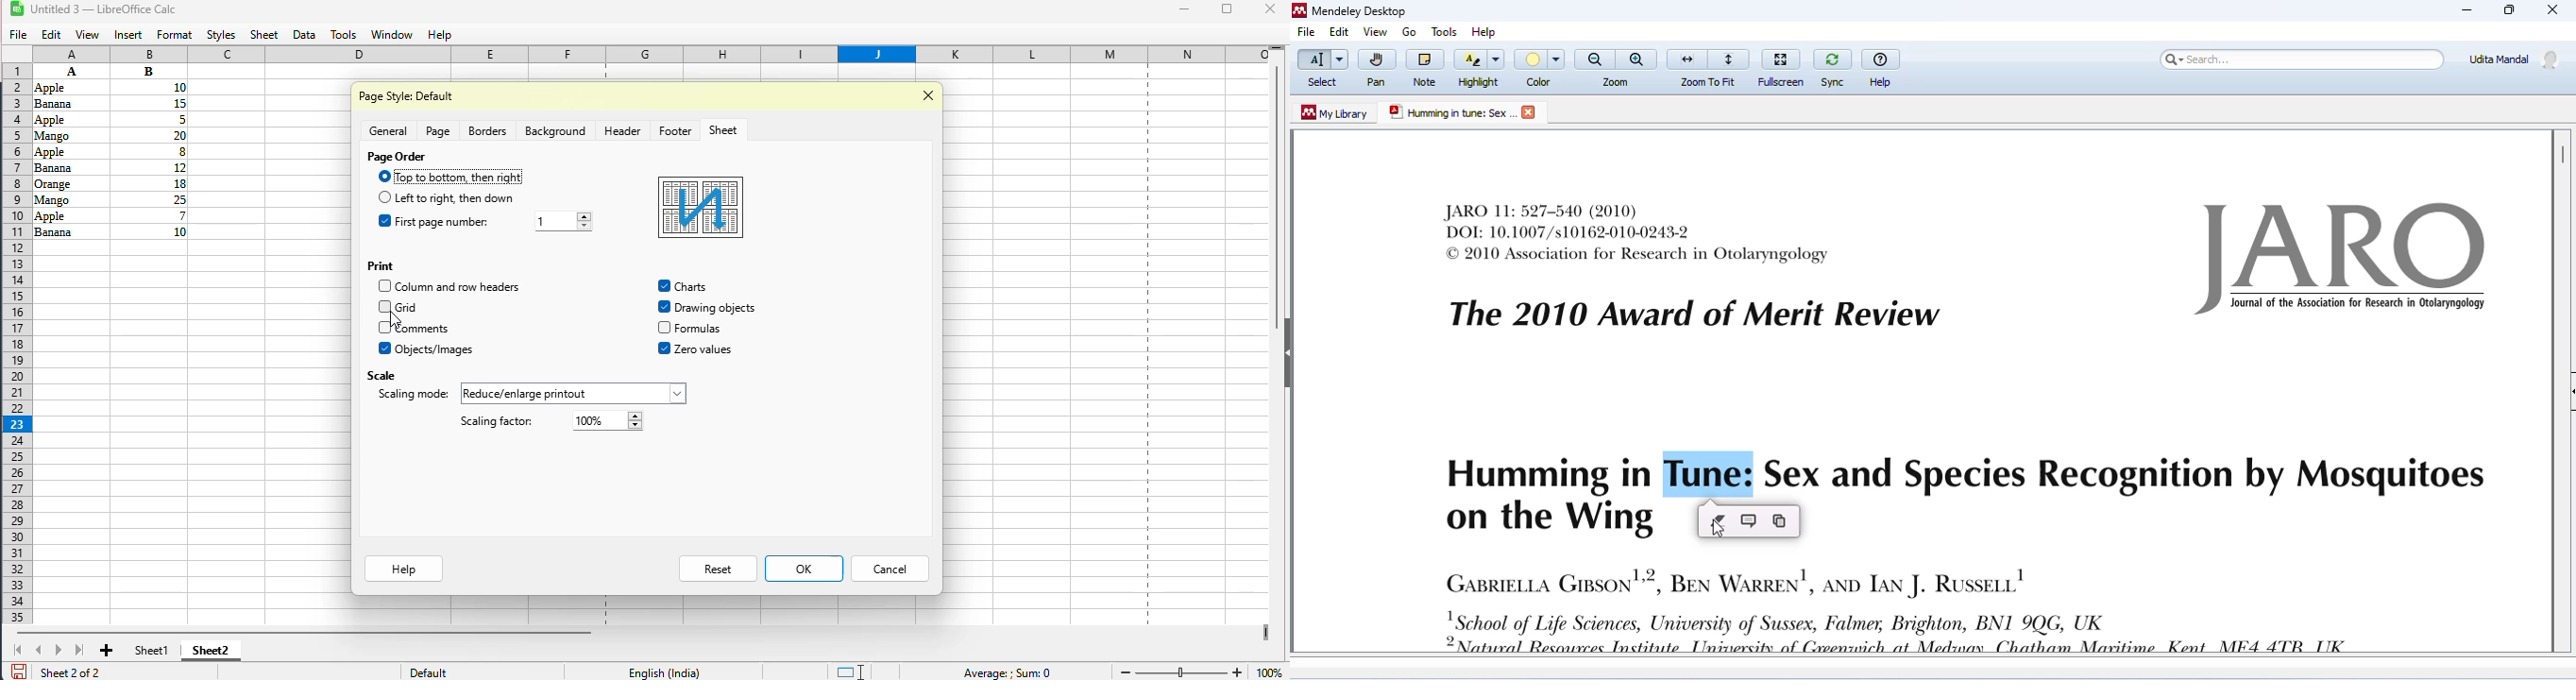 This screenshot has width=2576, height=700. I want to click on , so click(69, 168).